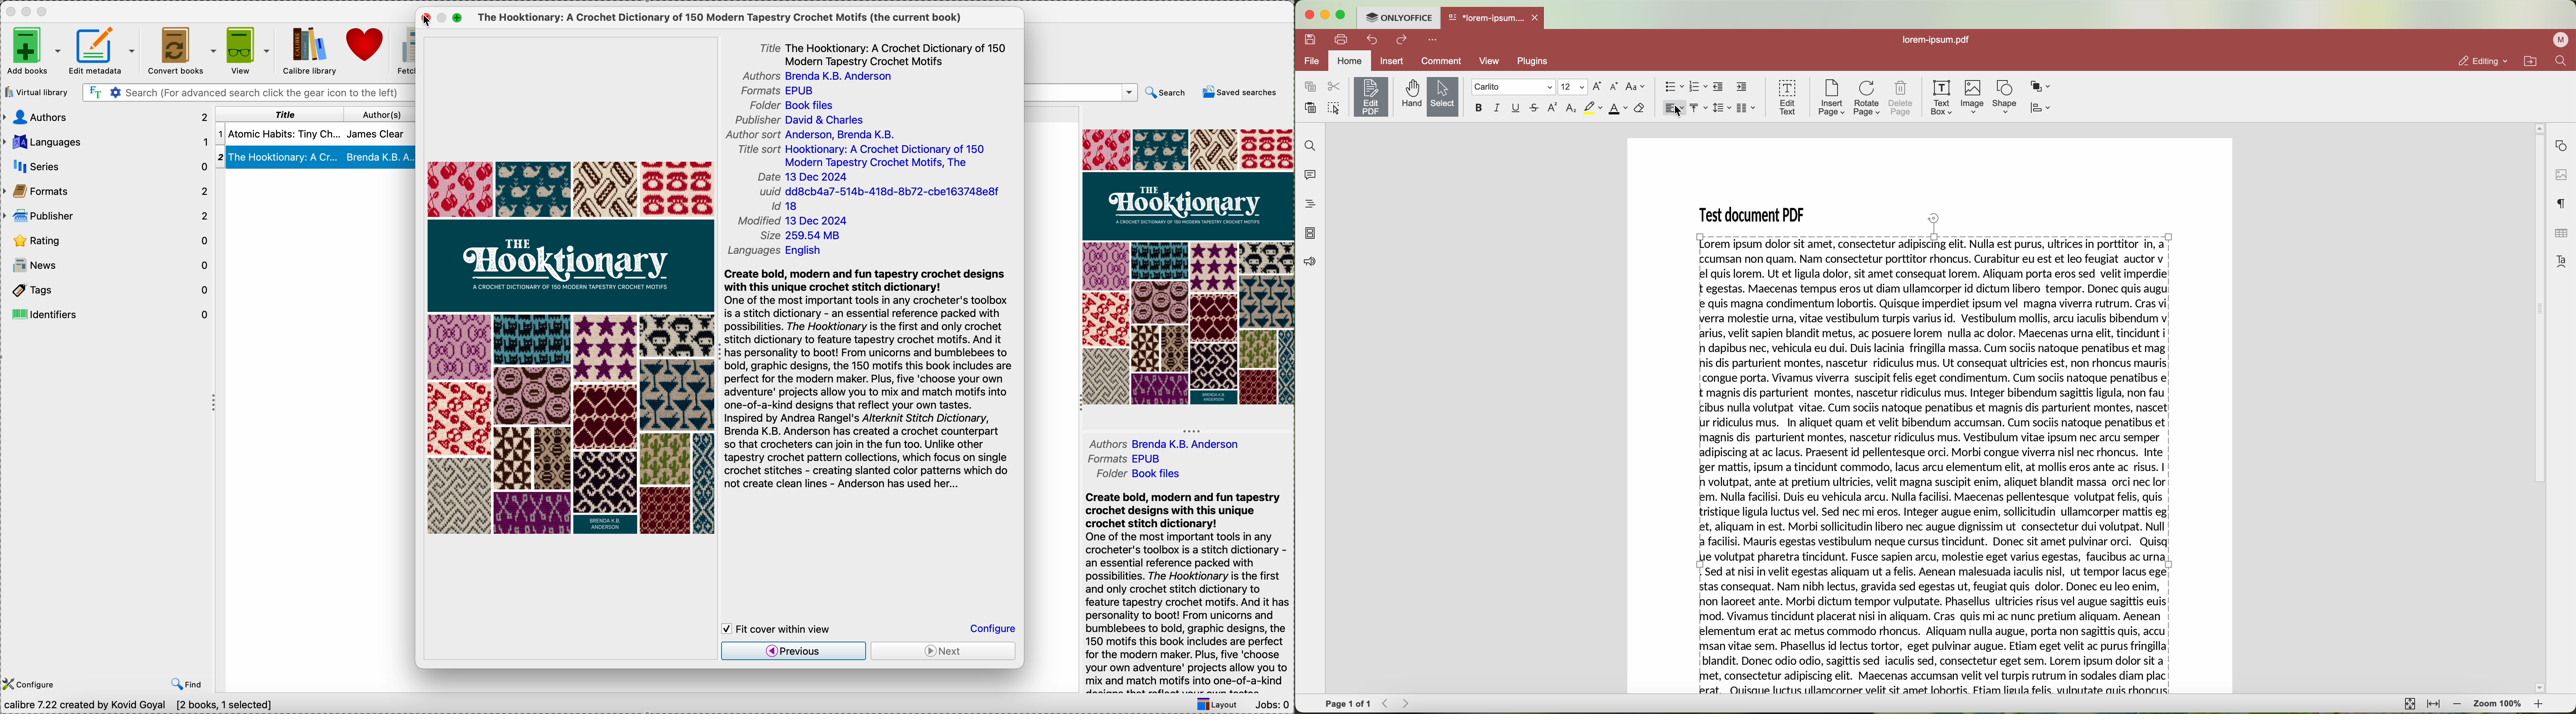 The height and width of the screenshot is (728, 2576). I want to click on heading, so click(1310, 201).